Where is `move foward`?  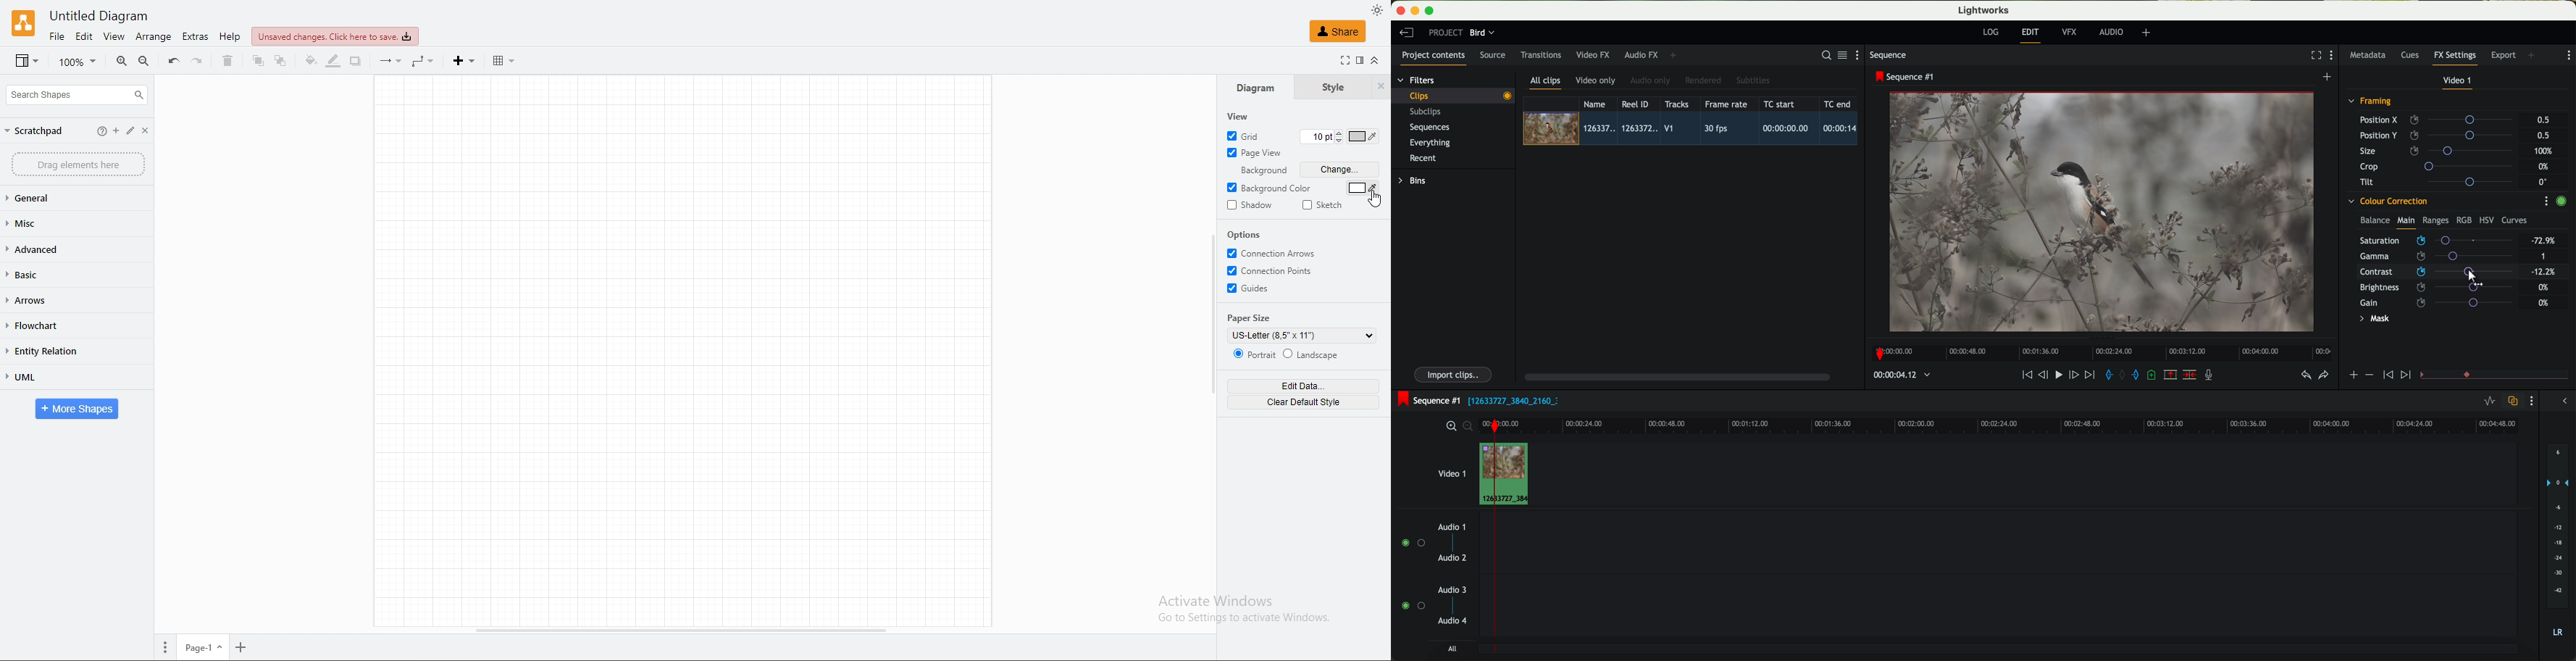 move foward is located at coordinates (2090, 375).